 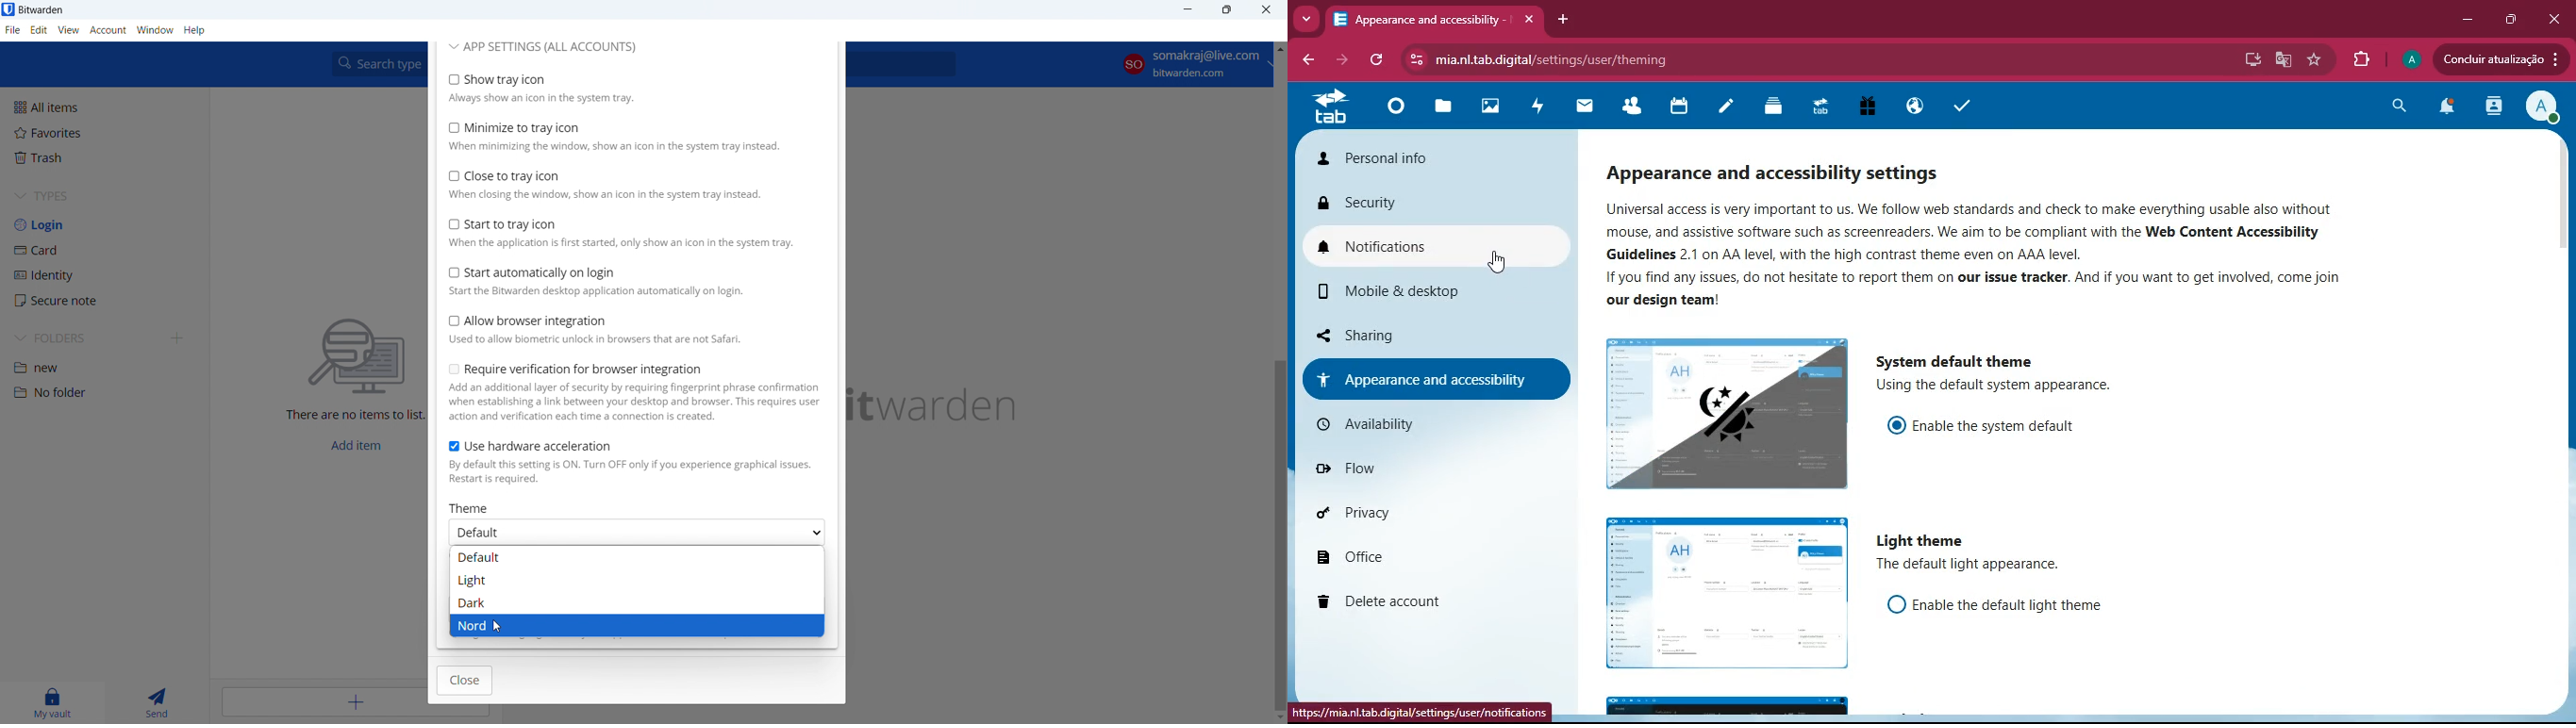 What do you see at coordinates (1426, 333) in the screenshot?
I see `sharing` at bounding box center [1426, 333].